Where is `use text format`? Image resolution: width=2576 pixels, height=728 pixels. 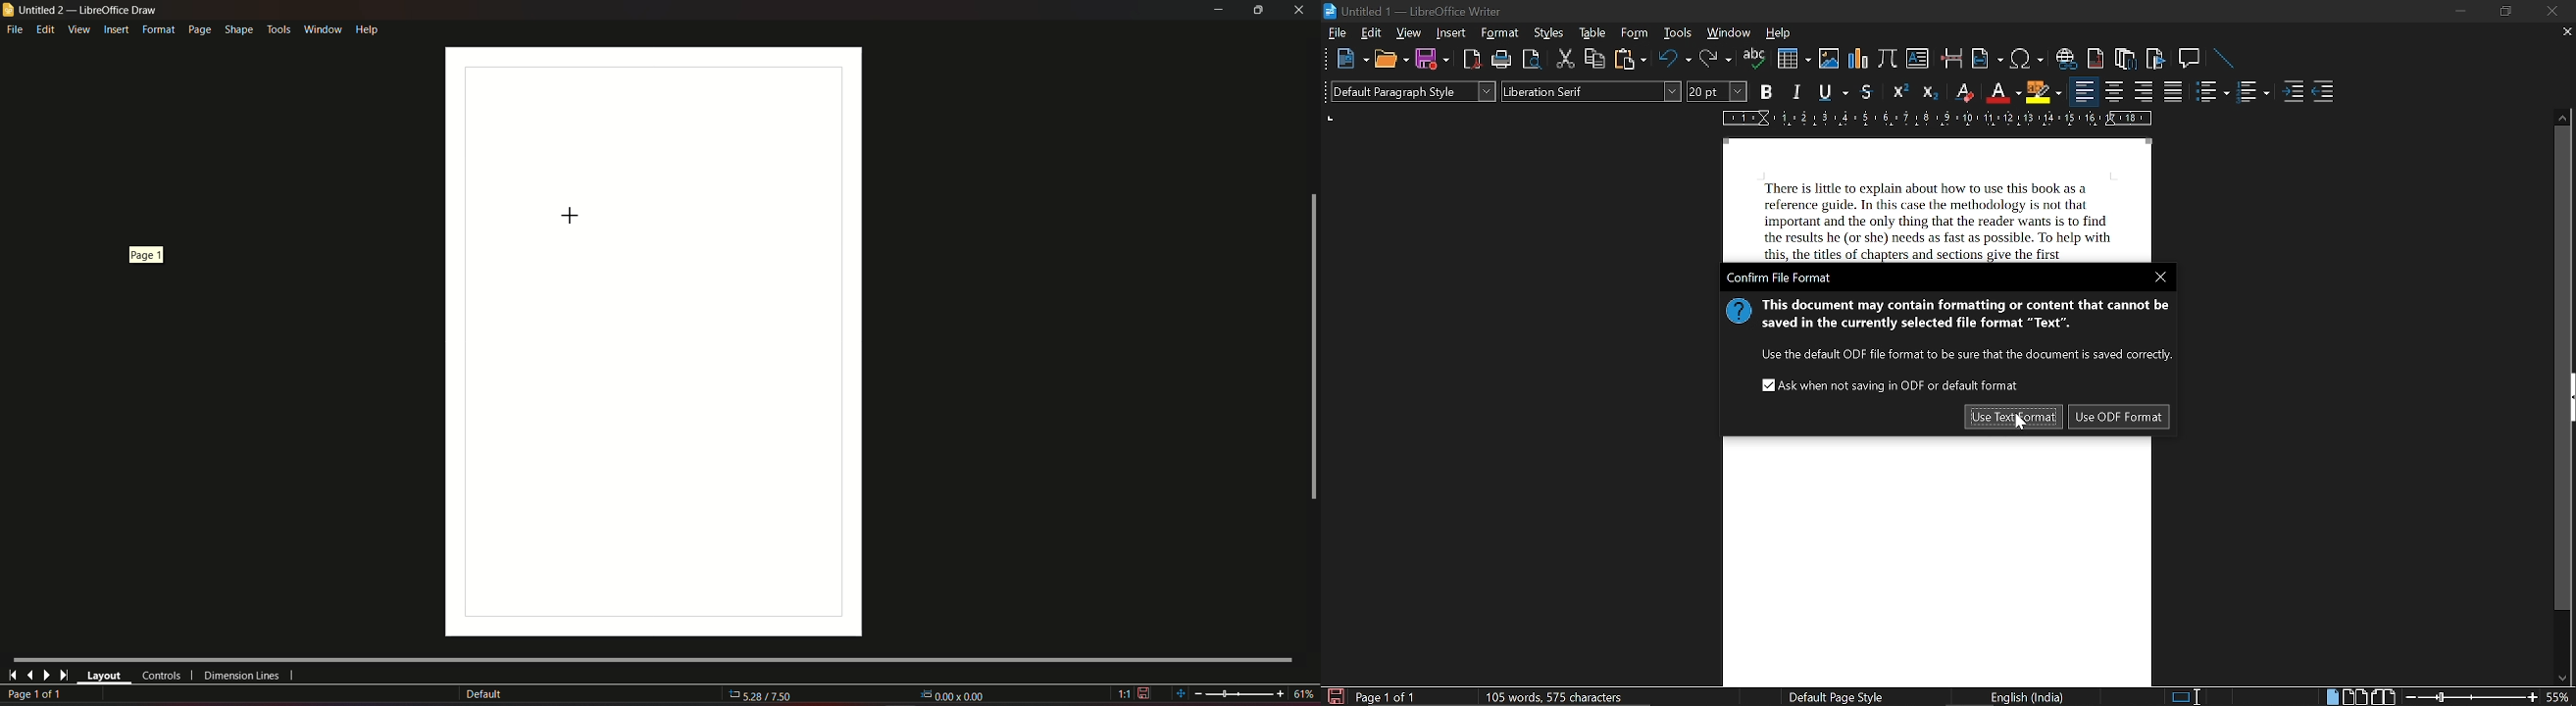
use text format is located at coordinates (2013, 417).